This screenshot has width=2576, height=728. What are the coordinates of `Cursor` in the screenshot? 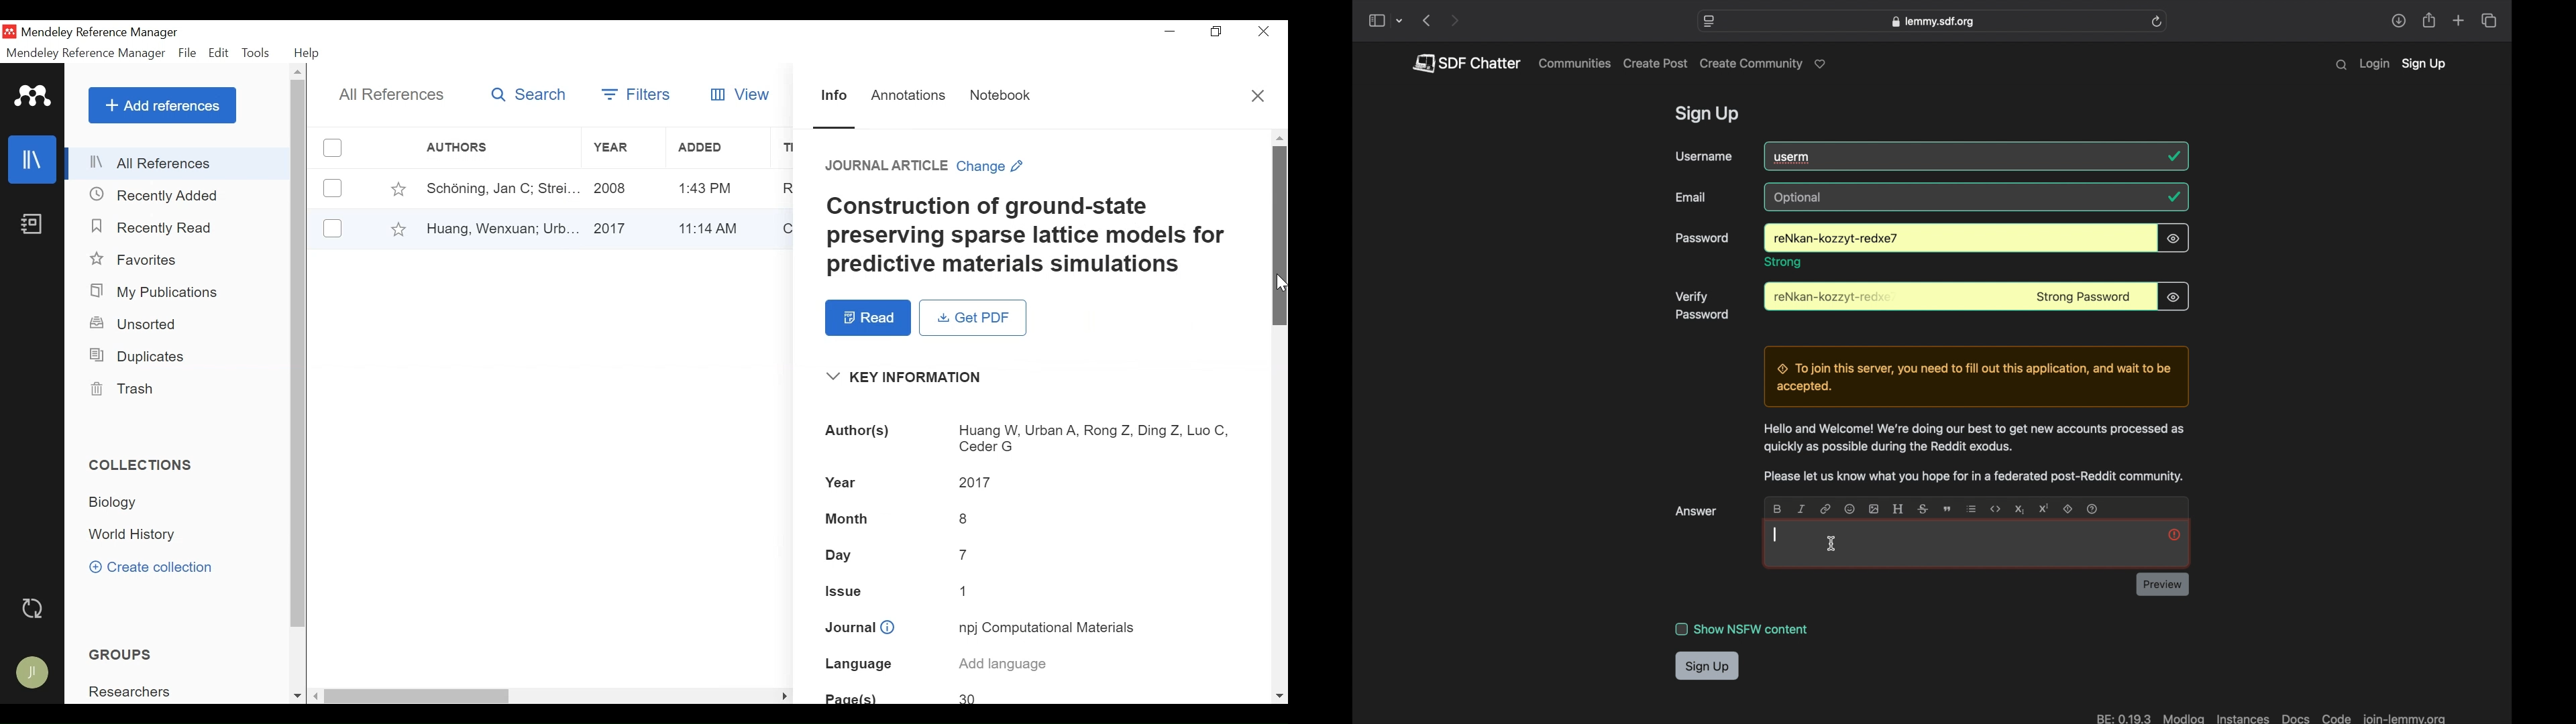 It's located at (1280, 282).